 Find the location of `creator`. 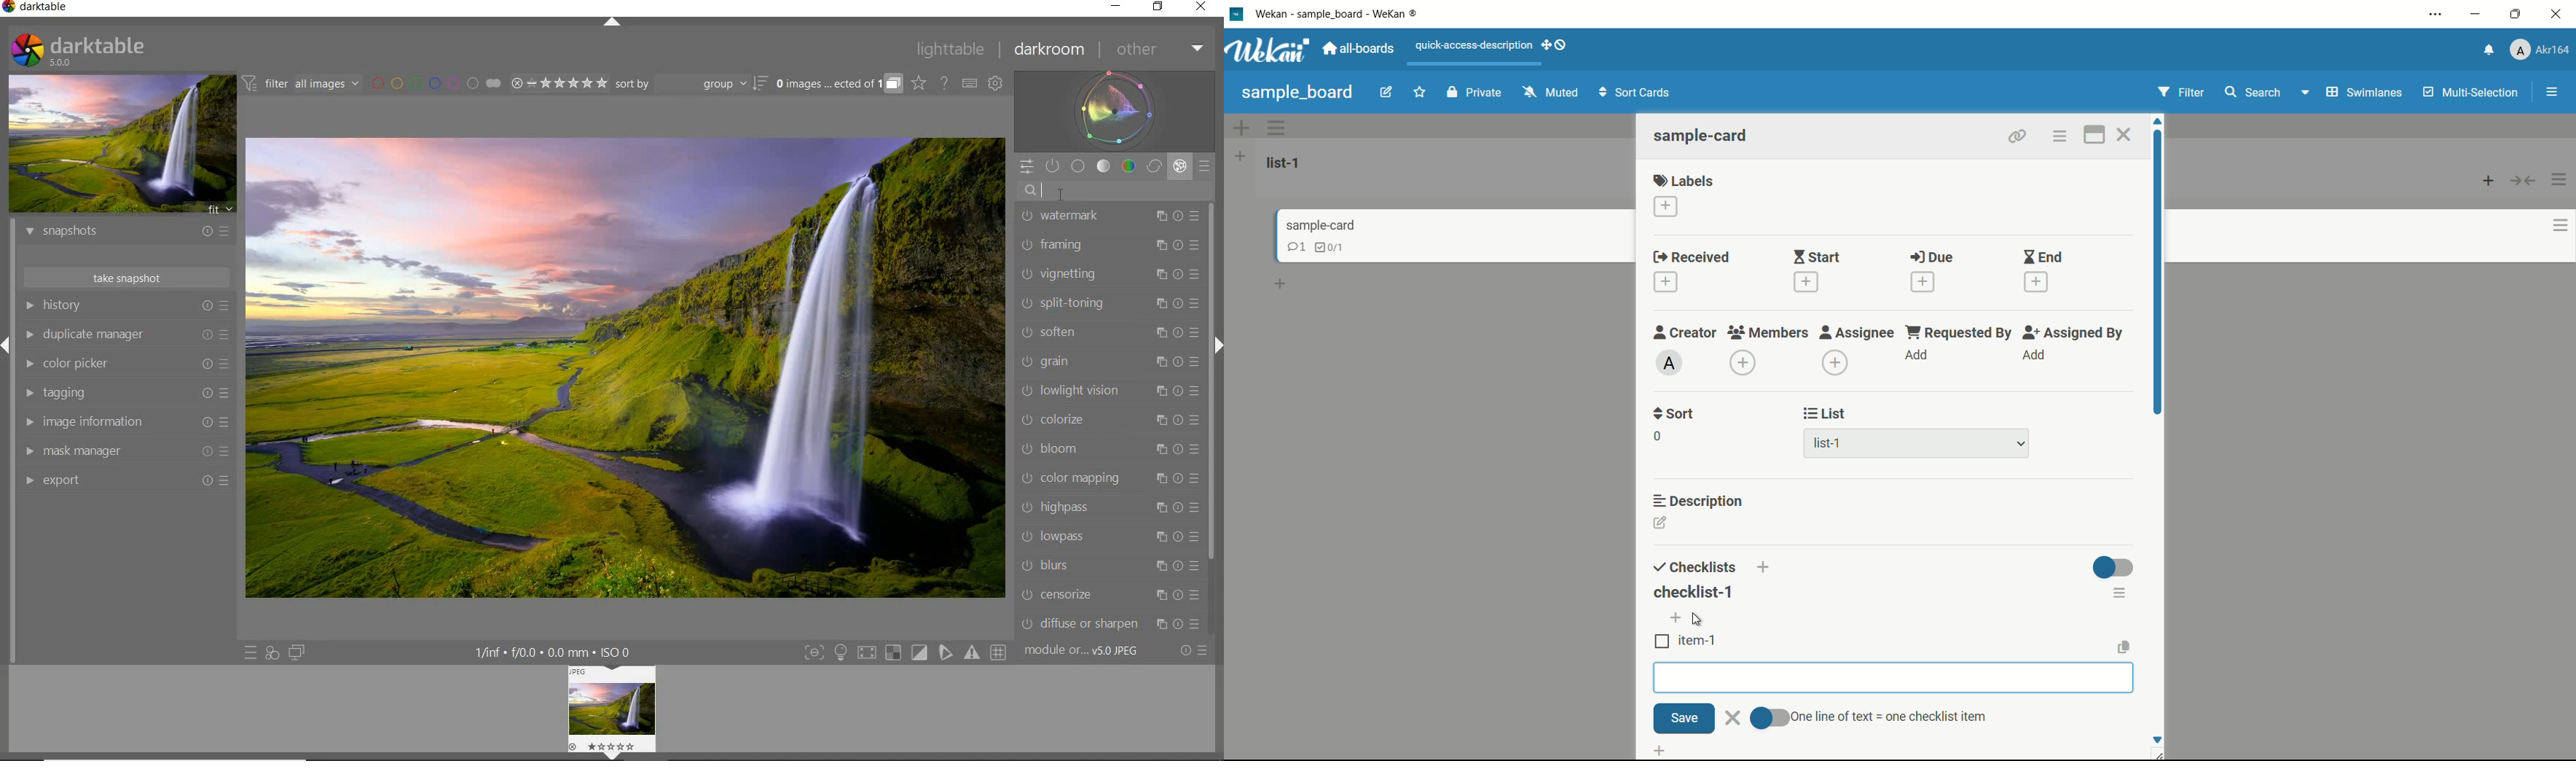

creator is located at coordinates (1683, 334).